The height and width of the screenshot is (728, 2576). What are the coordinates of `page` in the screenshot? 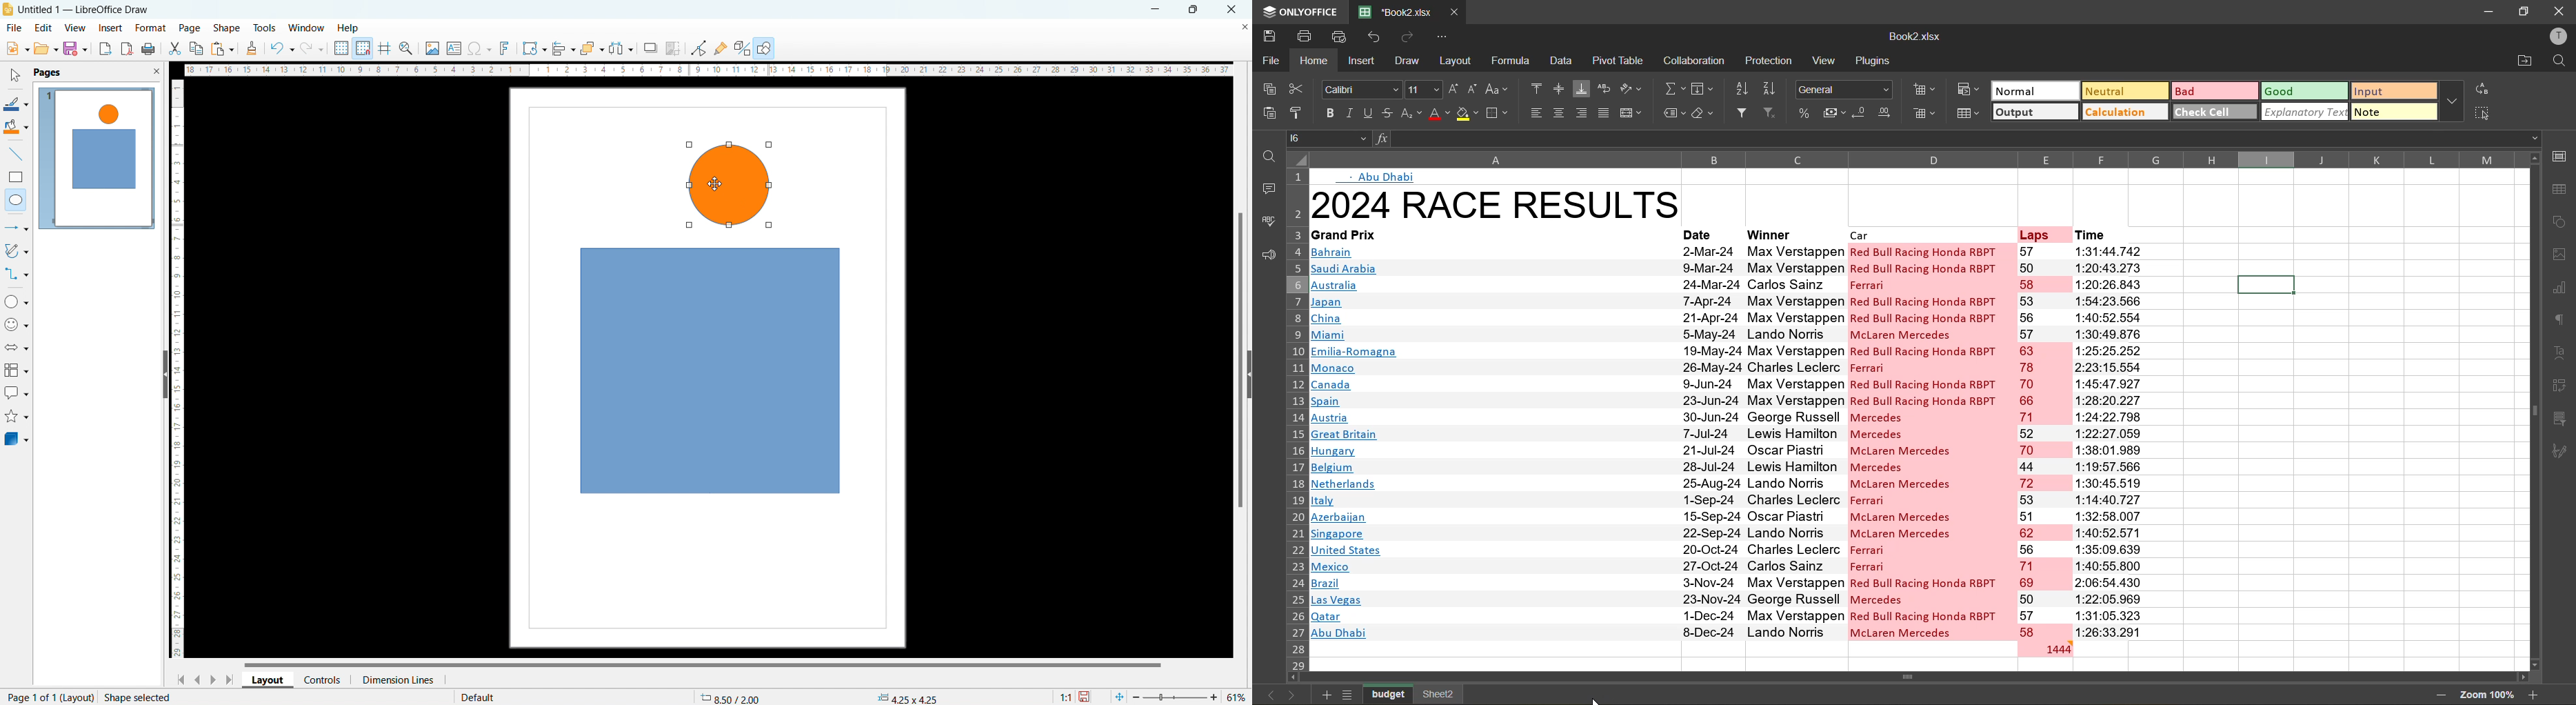 It's located at (190, 27).